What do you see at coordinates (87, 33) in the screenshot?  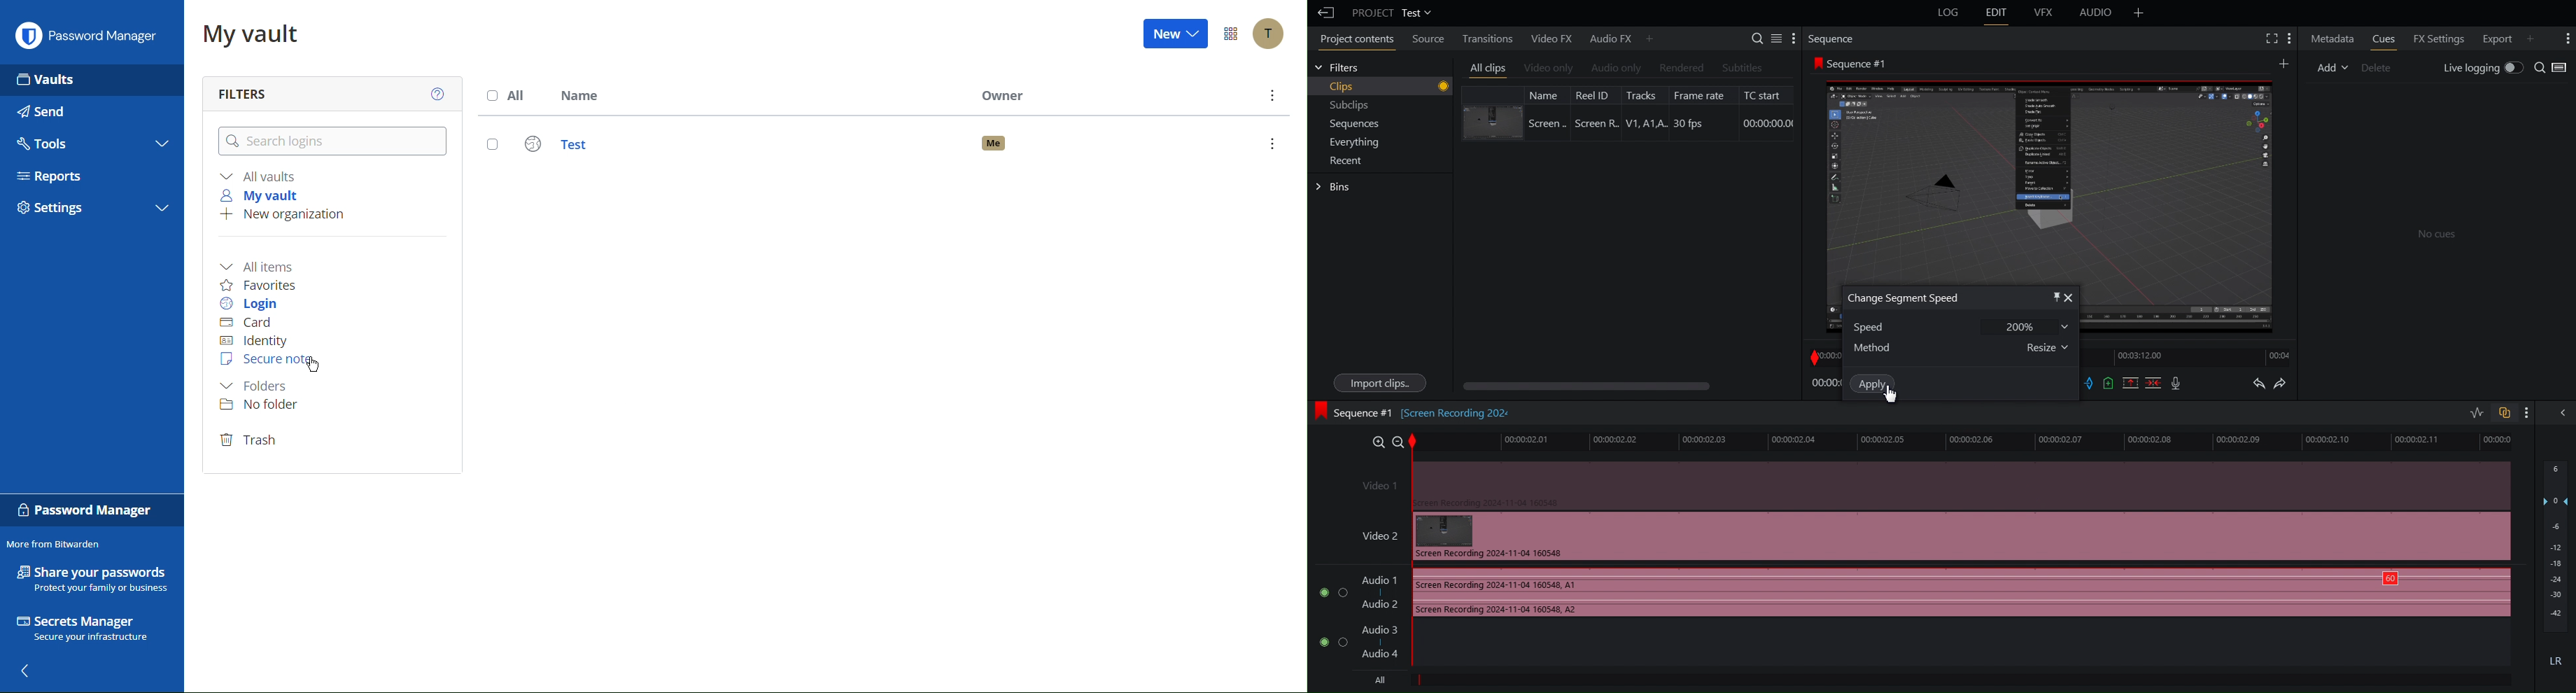 I see `Password Manager` at bounding box center [87, 33].